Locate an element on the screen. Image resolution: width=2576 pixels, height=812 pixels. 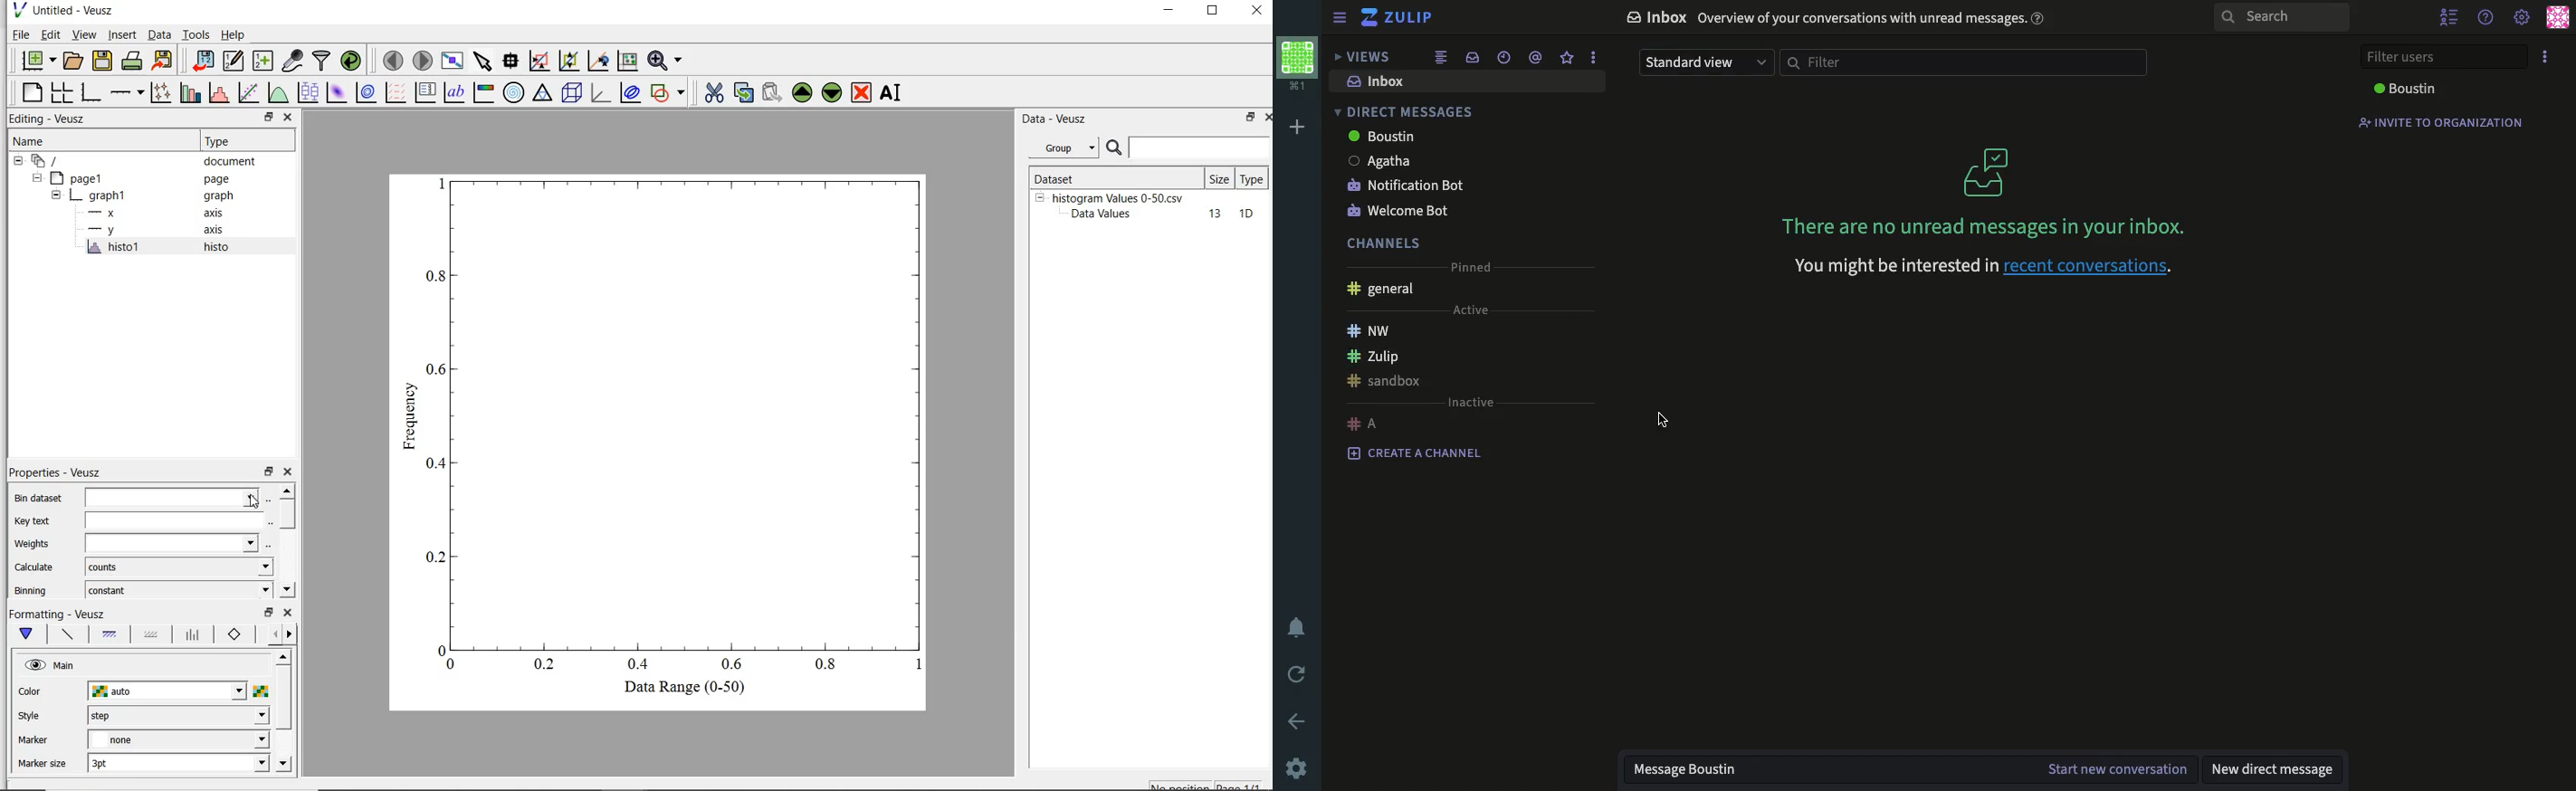
create a channel is located at coordinates (1416, 453).